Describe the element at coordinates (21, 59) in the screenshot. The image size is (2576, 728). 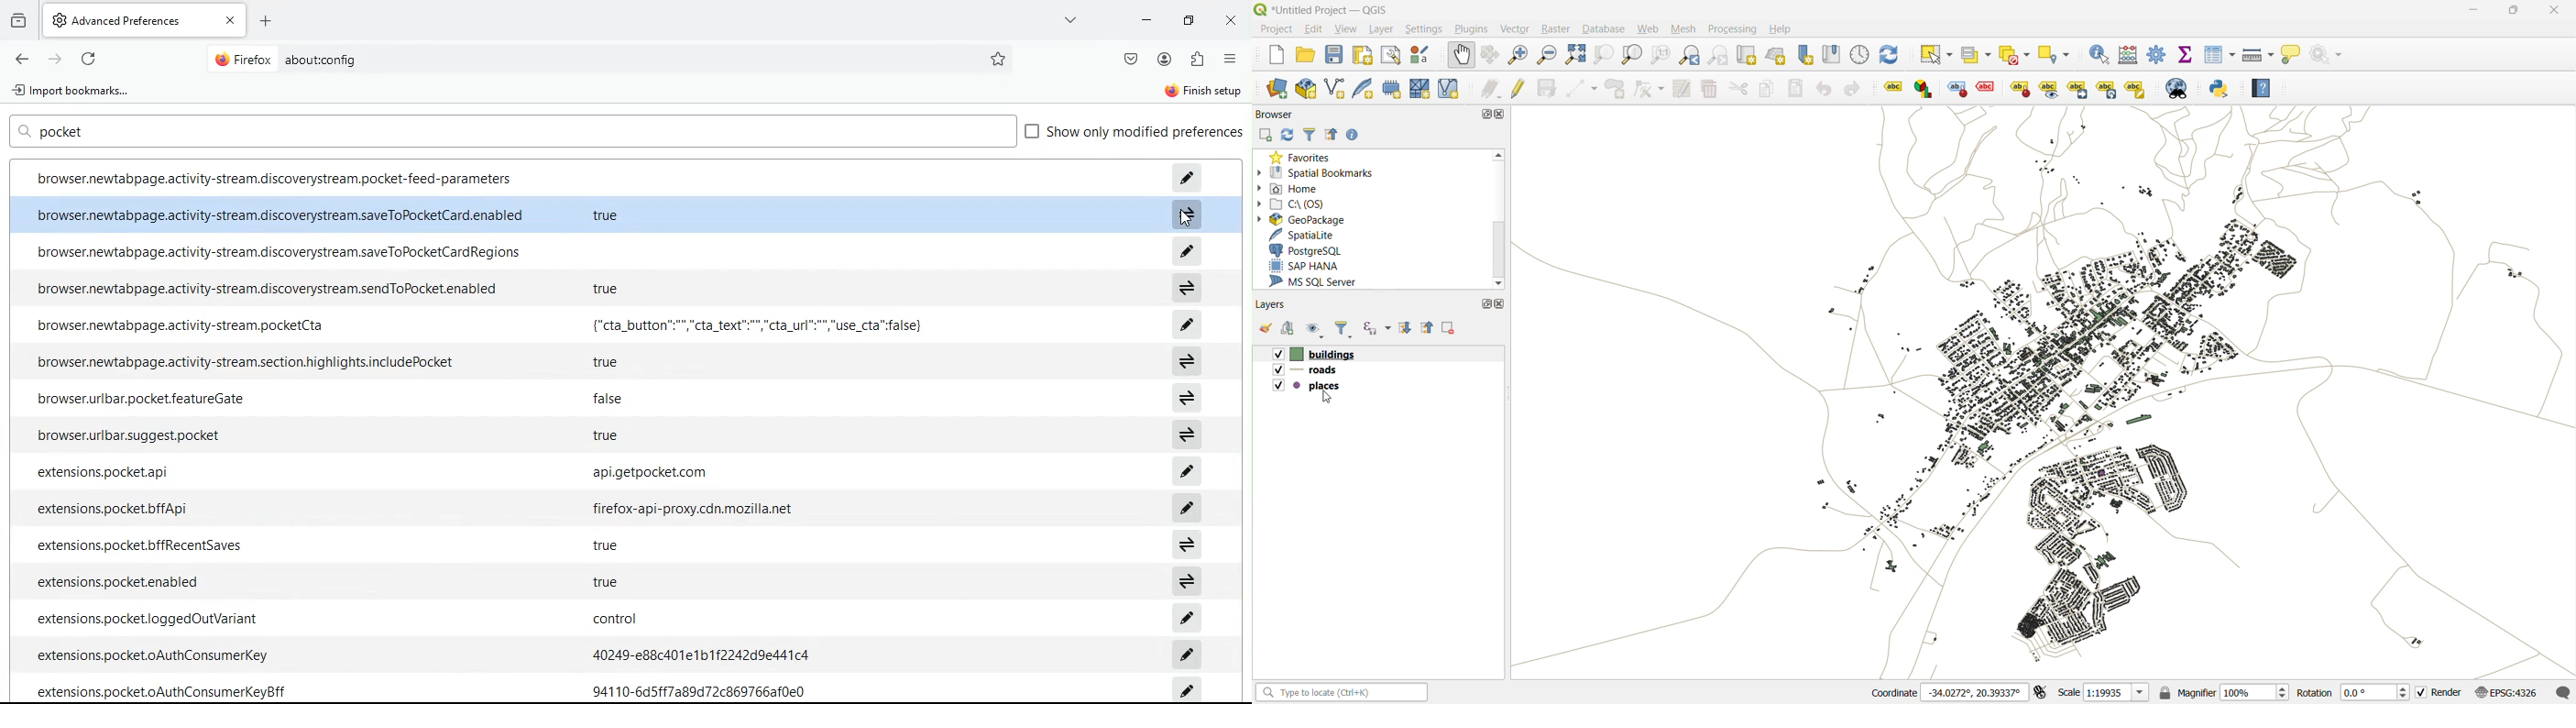
I see `back` at that location.